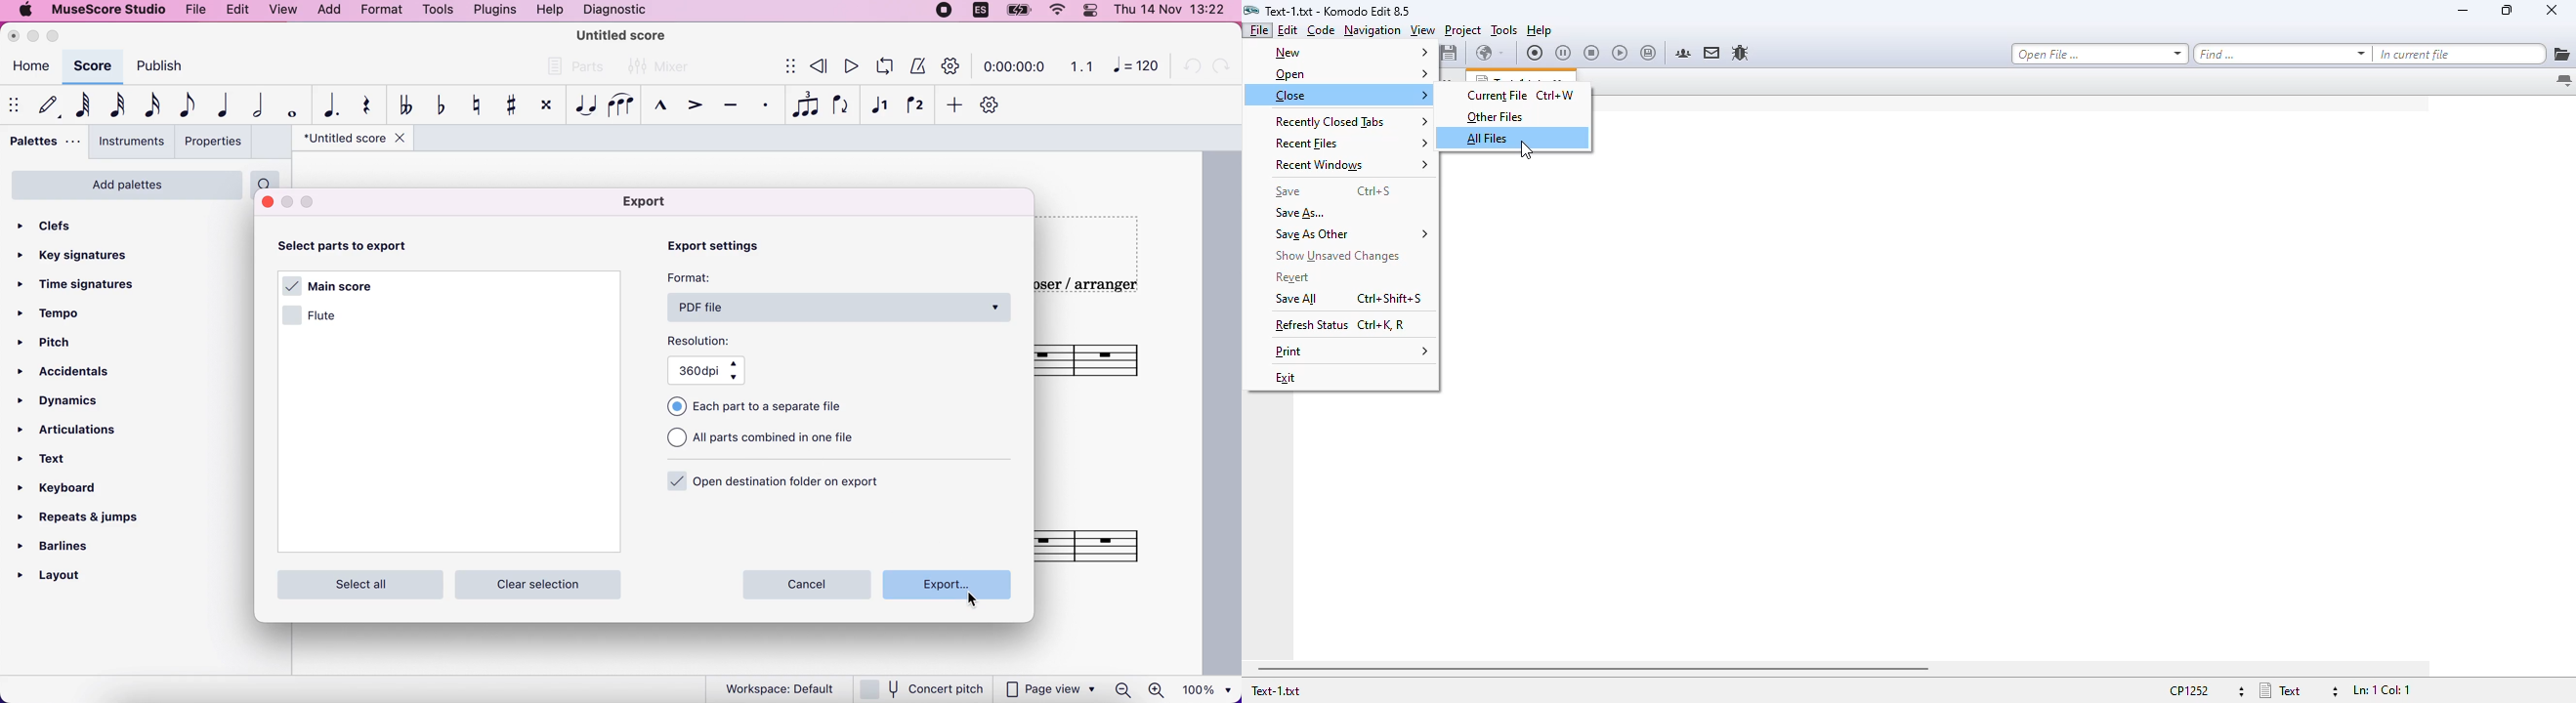  What do you see at coordinates (327, 105) in the screenshot?
I see `augmentation dot` at bounding box center [327, 105].